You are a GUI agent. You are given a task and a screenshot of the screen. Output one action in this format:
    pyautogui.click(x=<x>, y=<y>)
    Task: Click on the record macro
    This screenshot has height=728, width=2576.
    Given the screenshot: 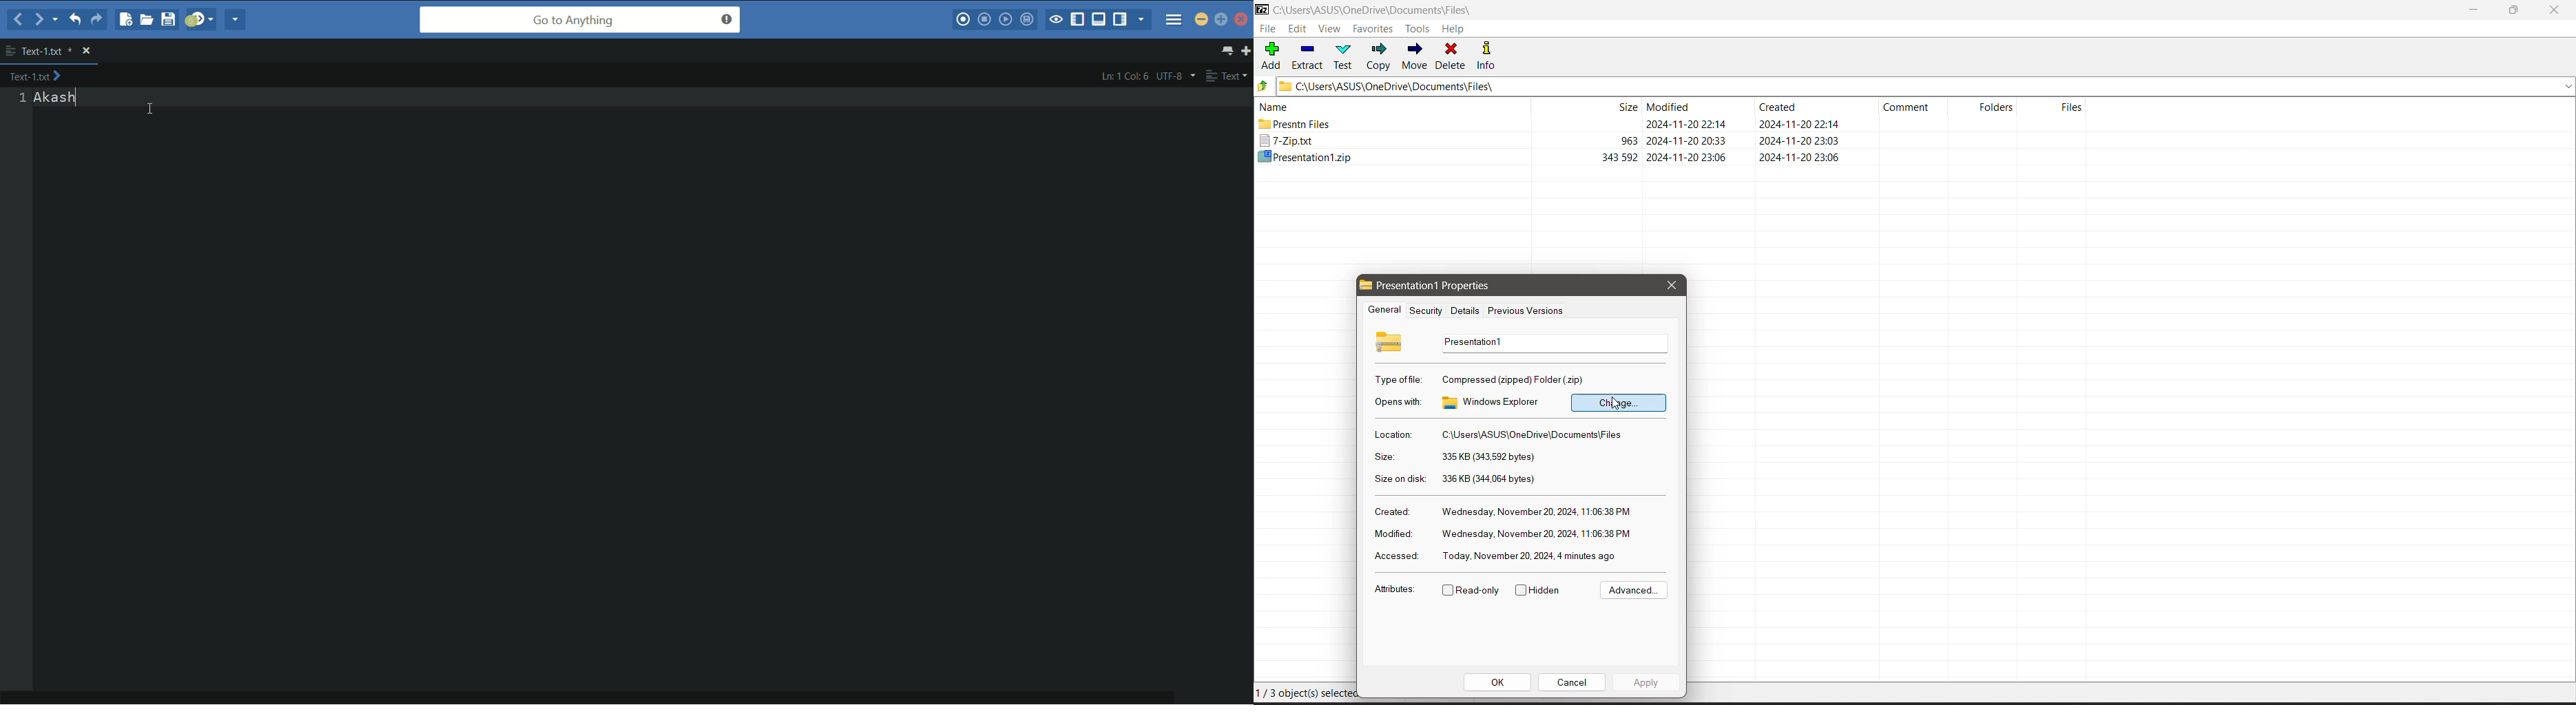 What is the action you would take?
    pyautogui.click(x=963, y=18)
    